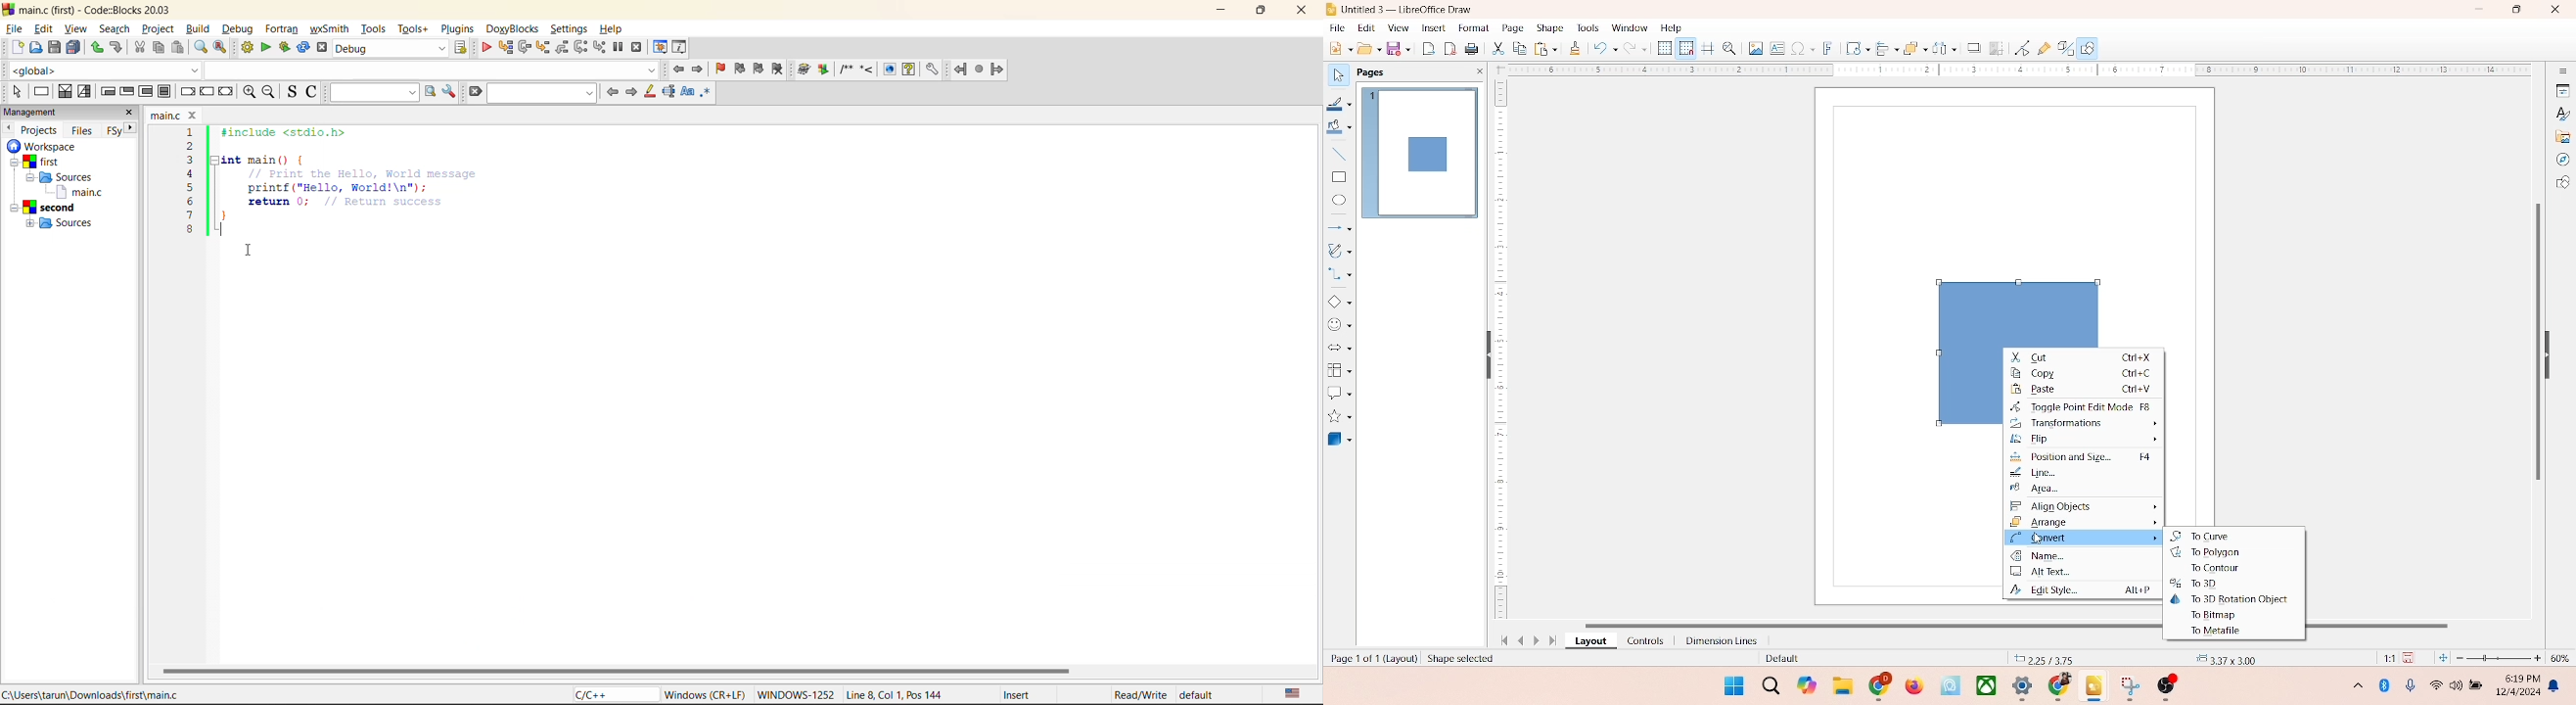 The image size is (2576, 728). What do you see at coordinates (677, 68) in the screenshot?
I see `jump back` at bounding box center [677, 68].